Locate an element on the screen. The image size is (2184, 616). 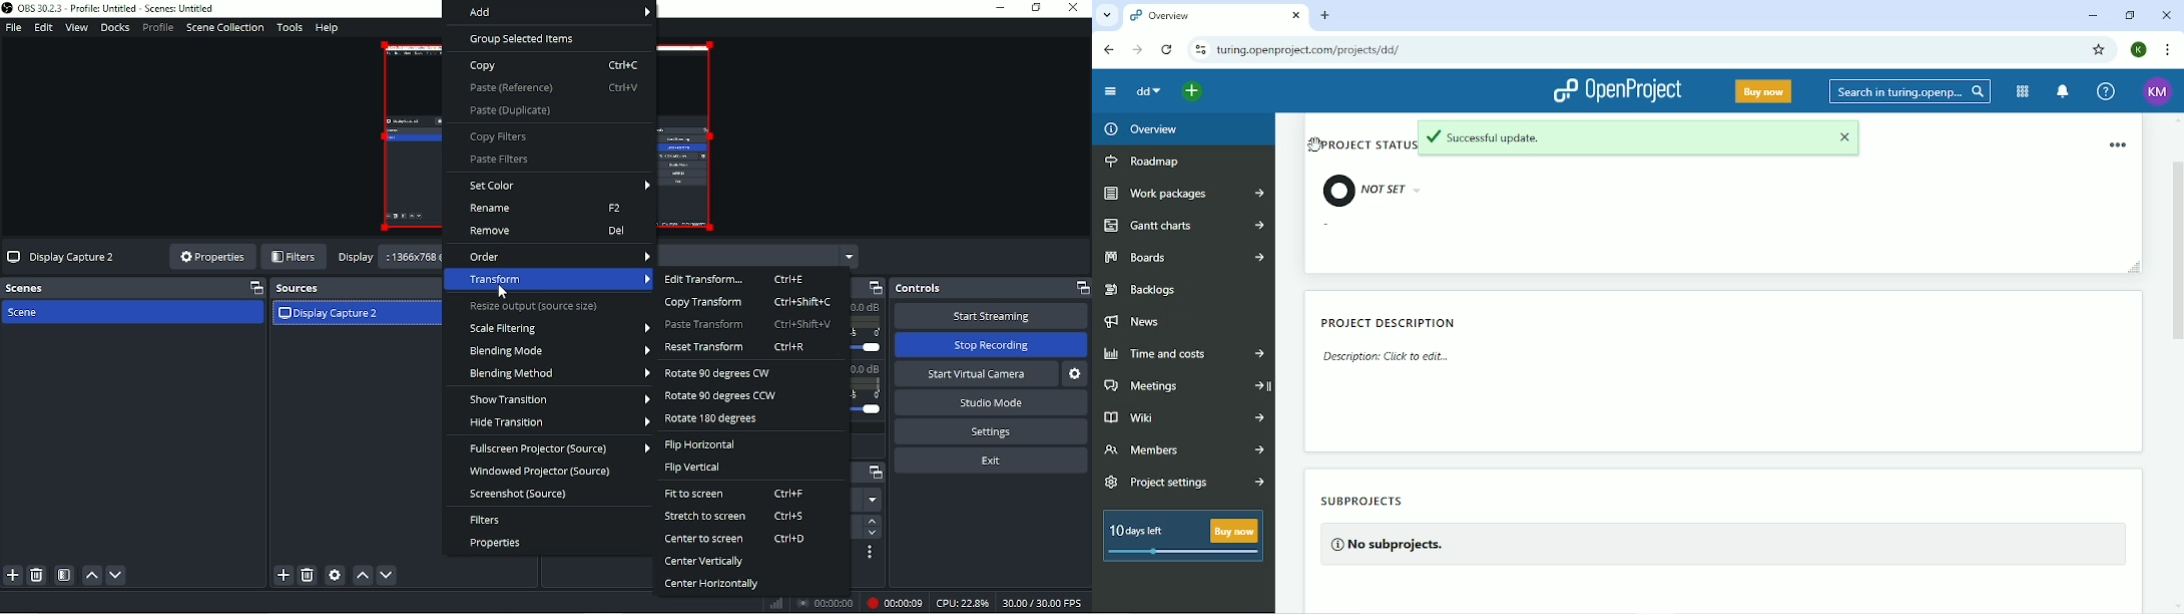
Copy filters is located at coordinates (501, 137).